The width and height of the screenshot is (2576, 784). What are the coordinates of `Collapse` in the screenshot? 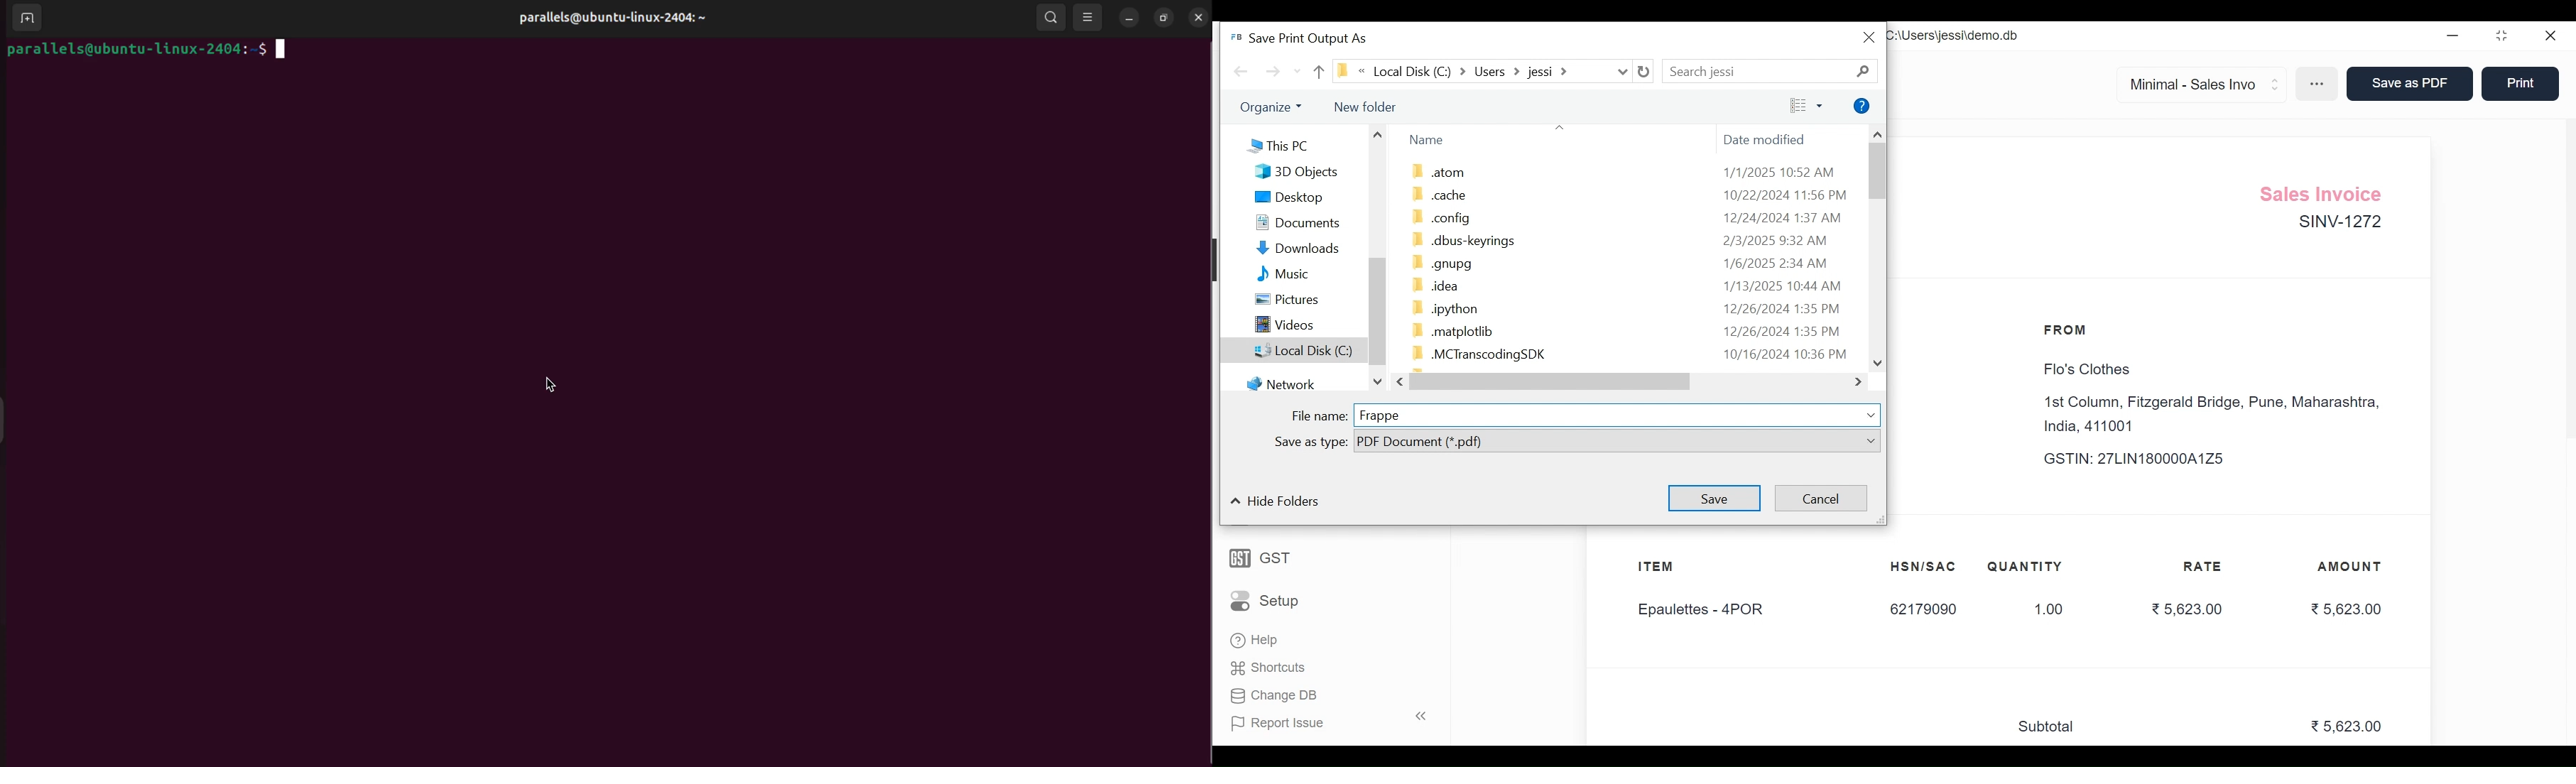 It's located at (1234, 502).